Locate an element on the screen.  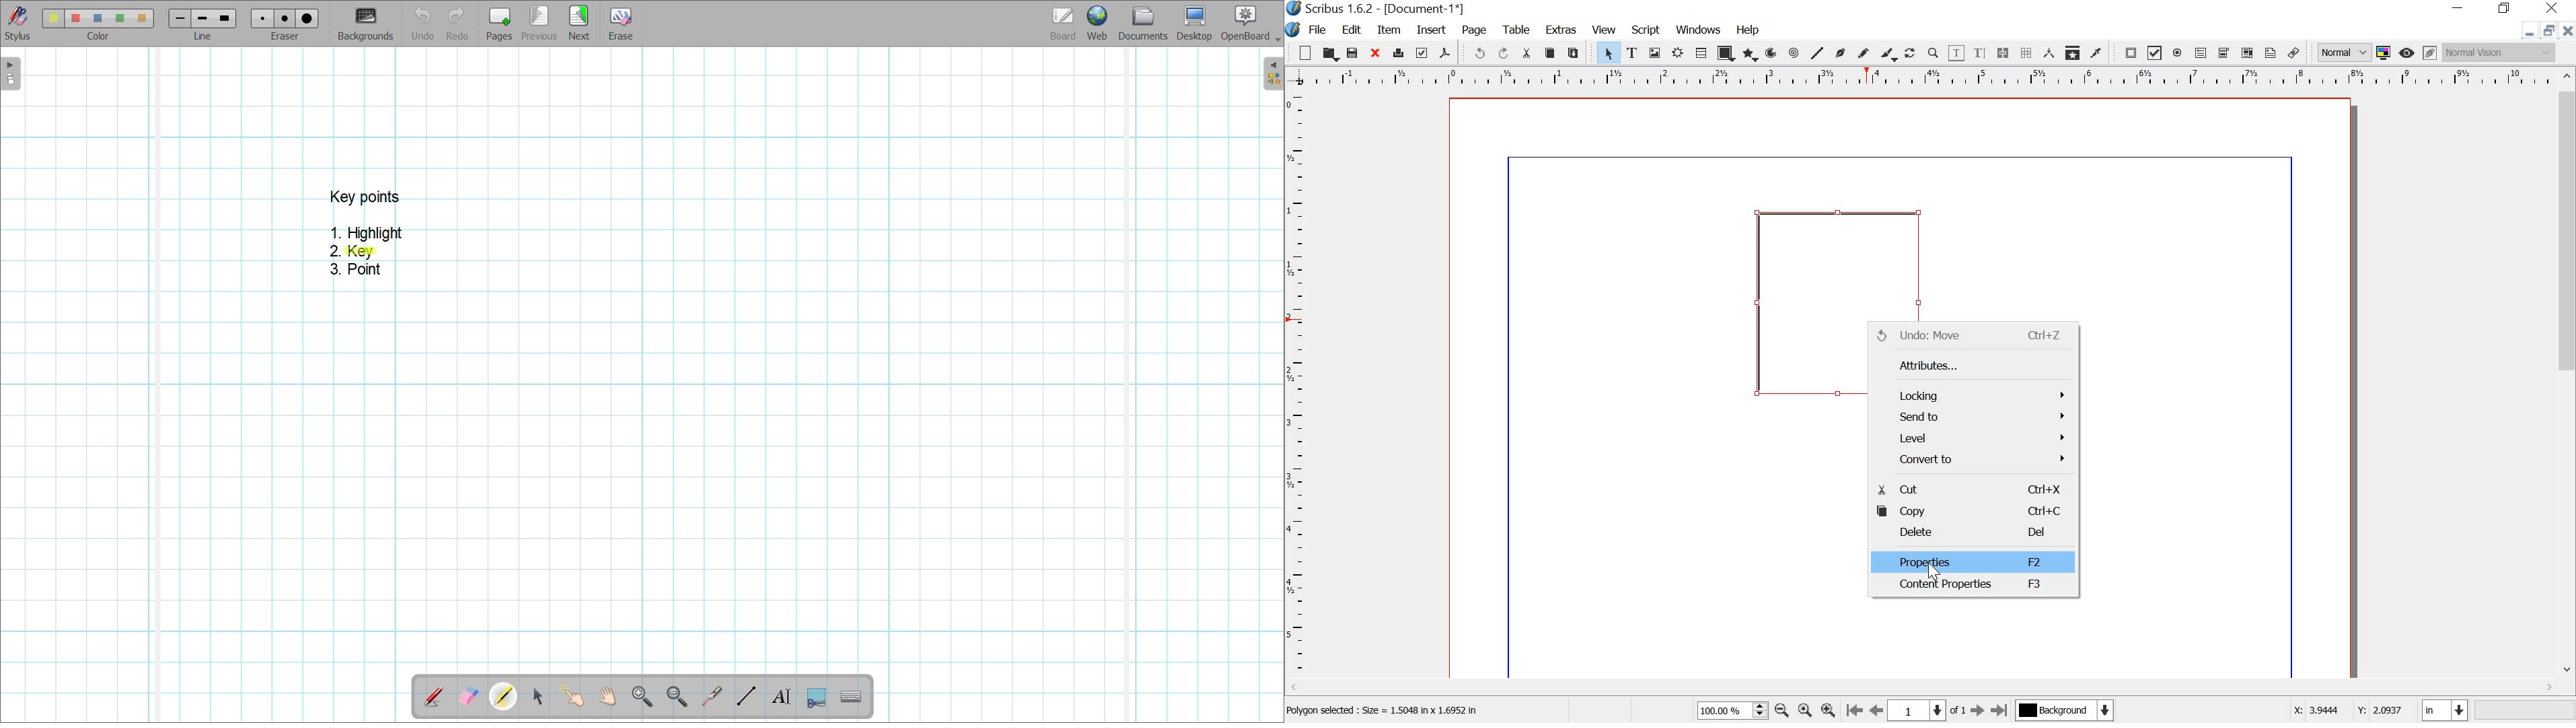
copy item properties is located at coordinates (2073, 53).